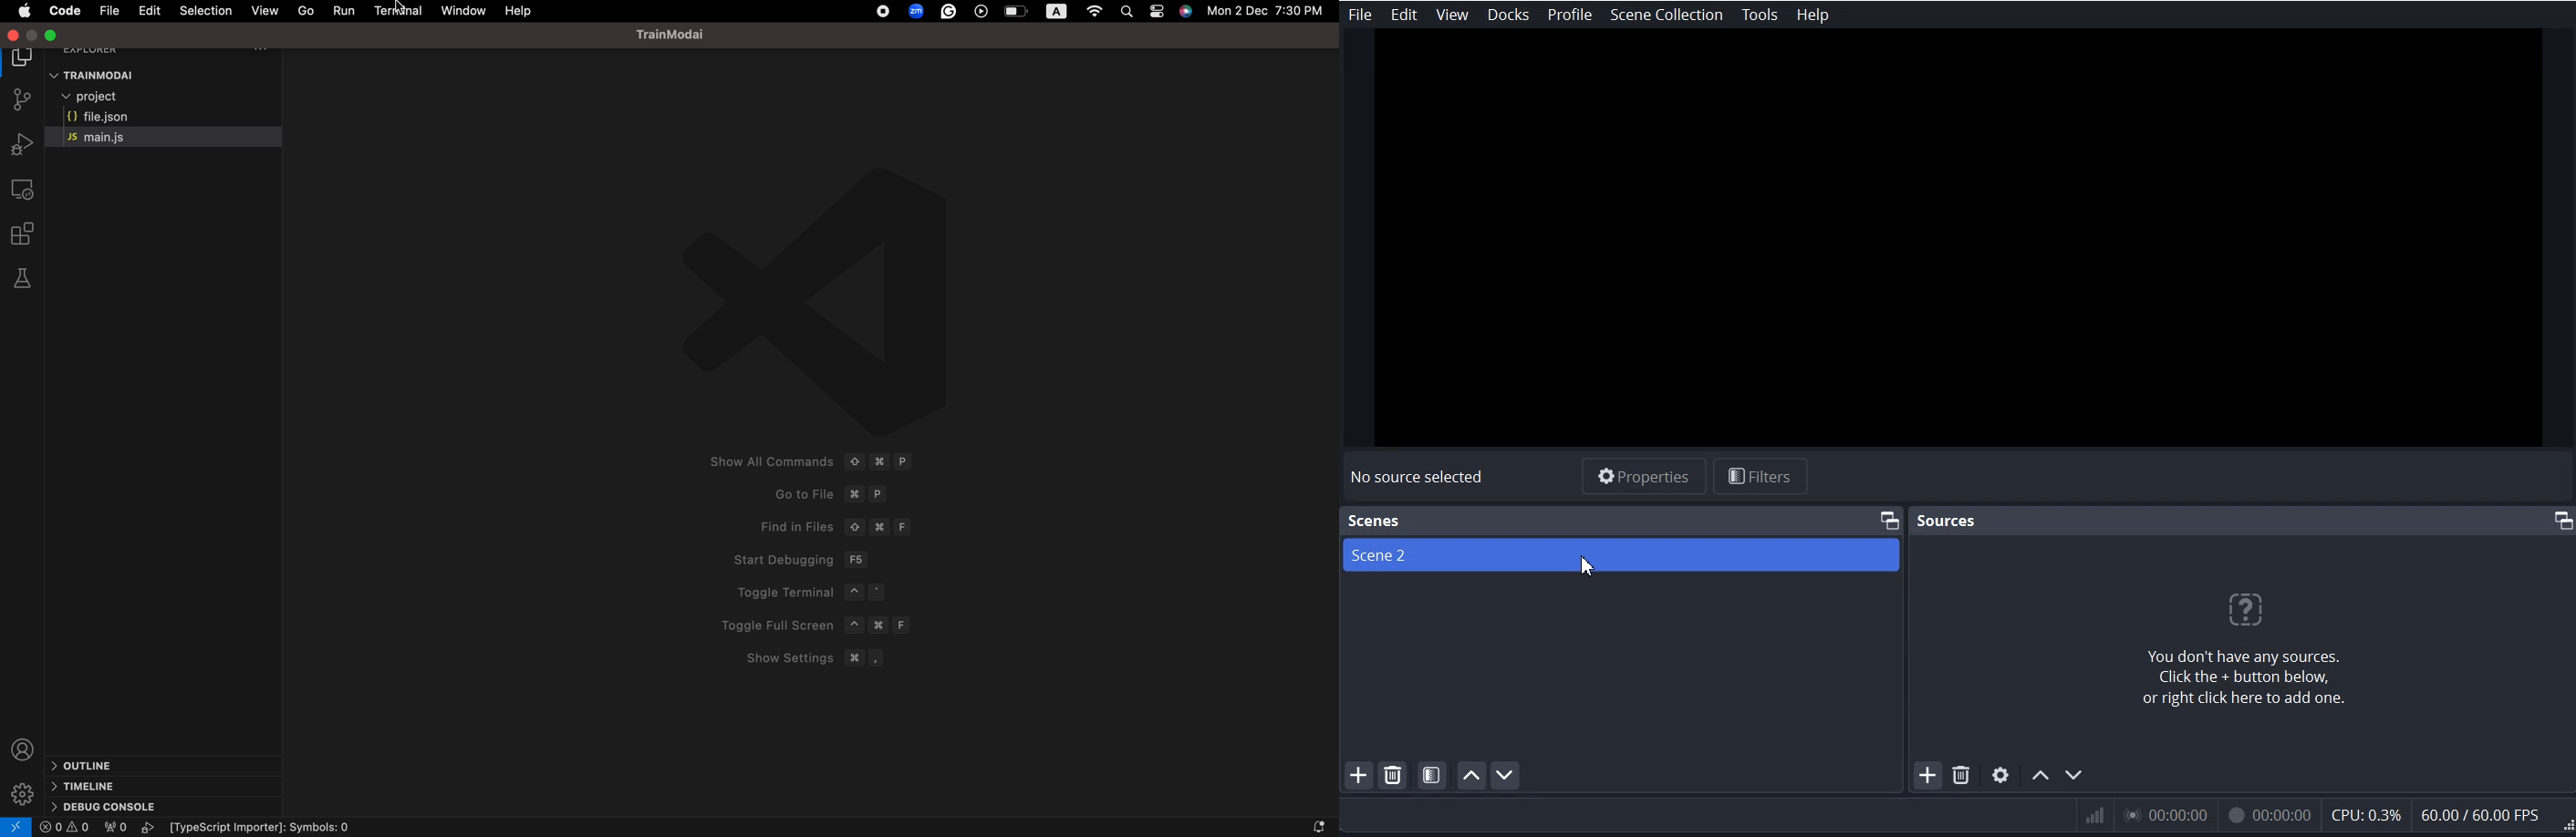 This screenshot has height=840, width=2576. I want to click on Move Source Up, so click(2041, 774).